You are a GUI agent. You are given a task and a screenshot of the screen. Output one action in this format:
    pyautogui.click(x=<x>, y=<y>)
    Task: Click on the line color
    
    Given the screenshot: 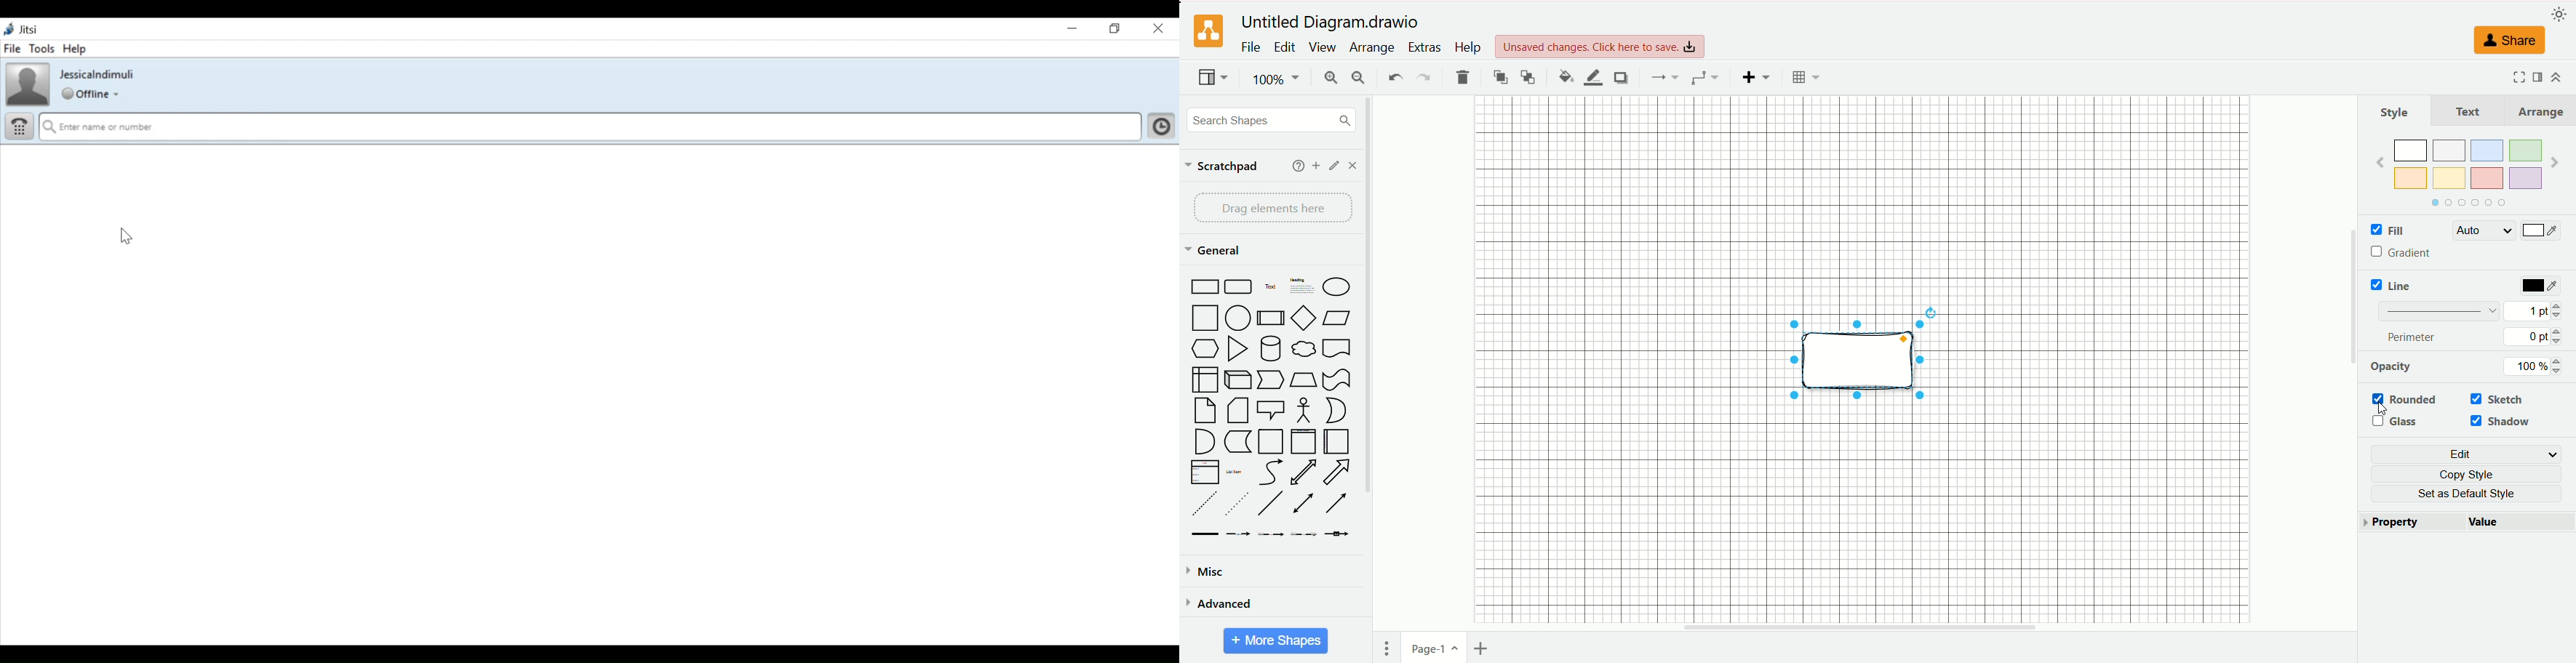 What is the action you would take?
    pyautogui.click(x=1592, y=78)
    